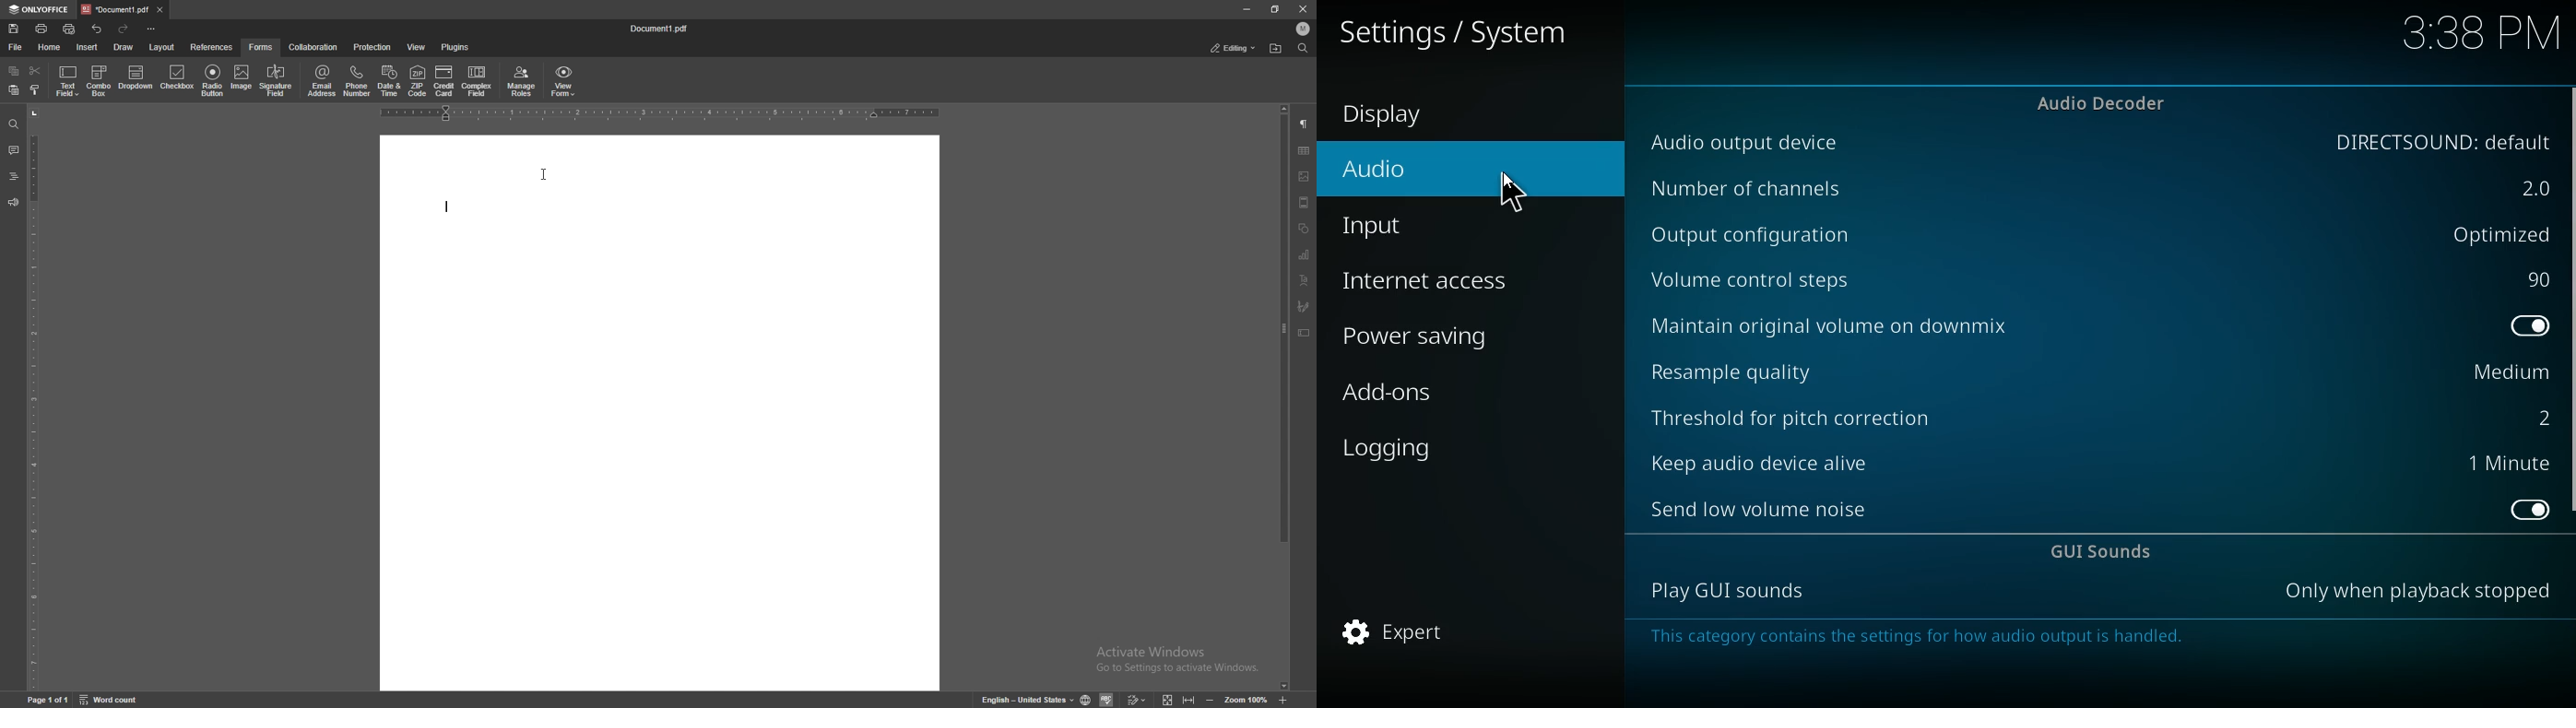 The height and width of the screenshot is (728, 2576). What do you see at coordinates (2530, 188) in the screenshot?
I see `2.0` at bounding box center [2530, 188].